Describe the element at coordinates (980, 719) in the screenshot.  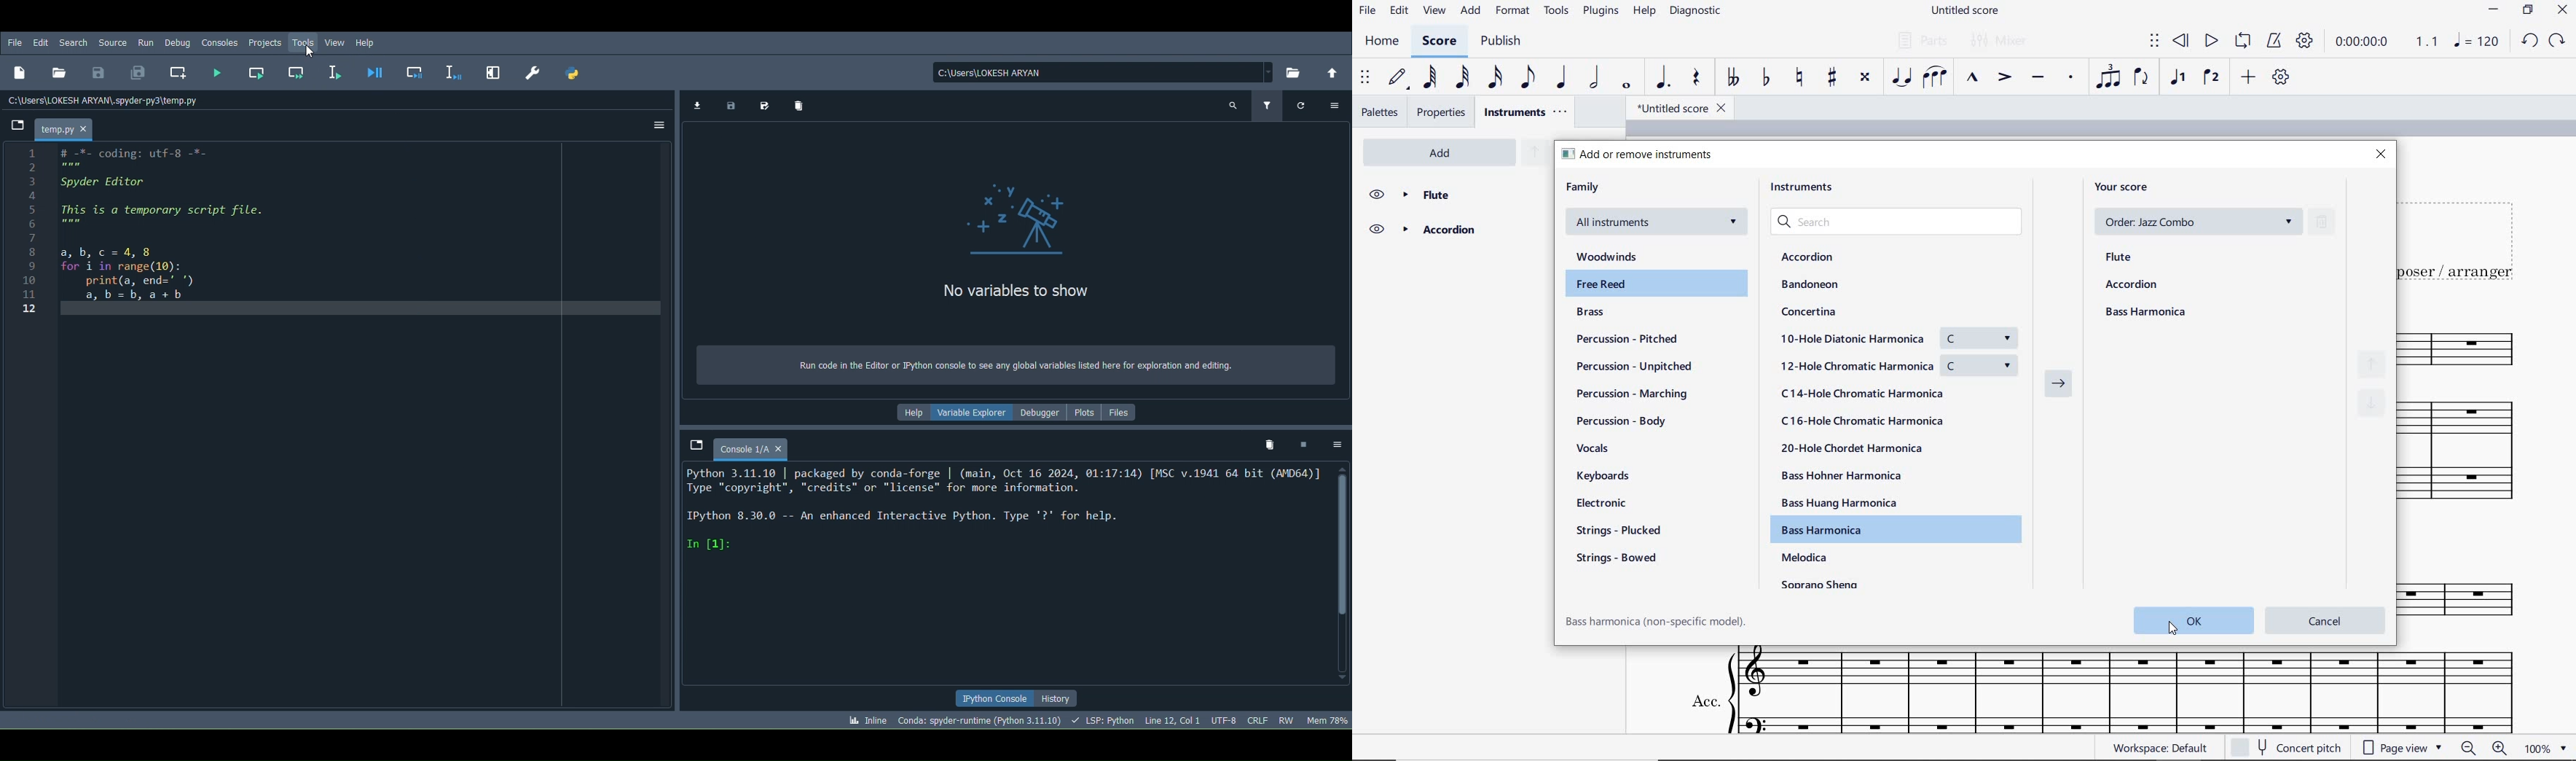
I see `Version` at that location.